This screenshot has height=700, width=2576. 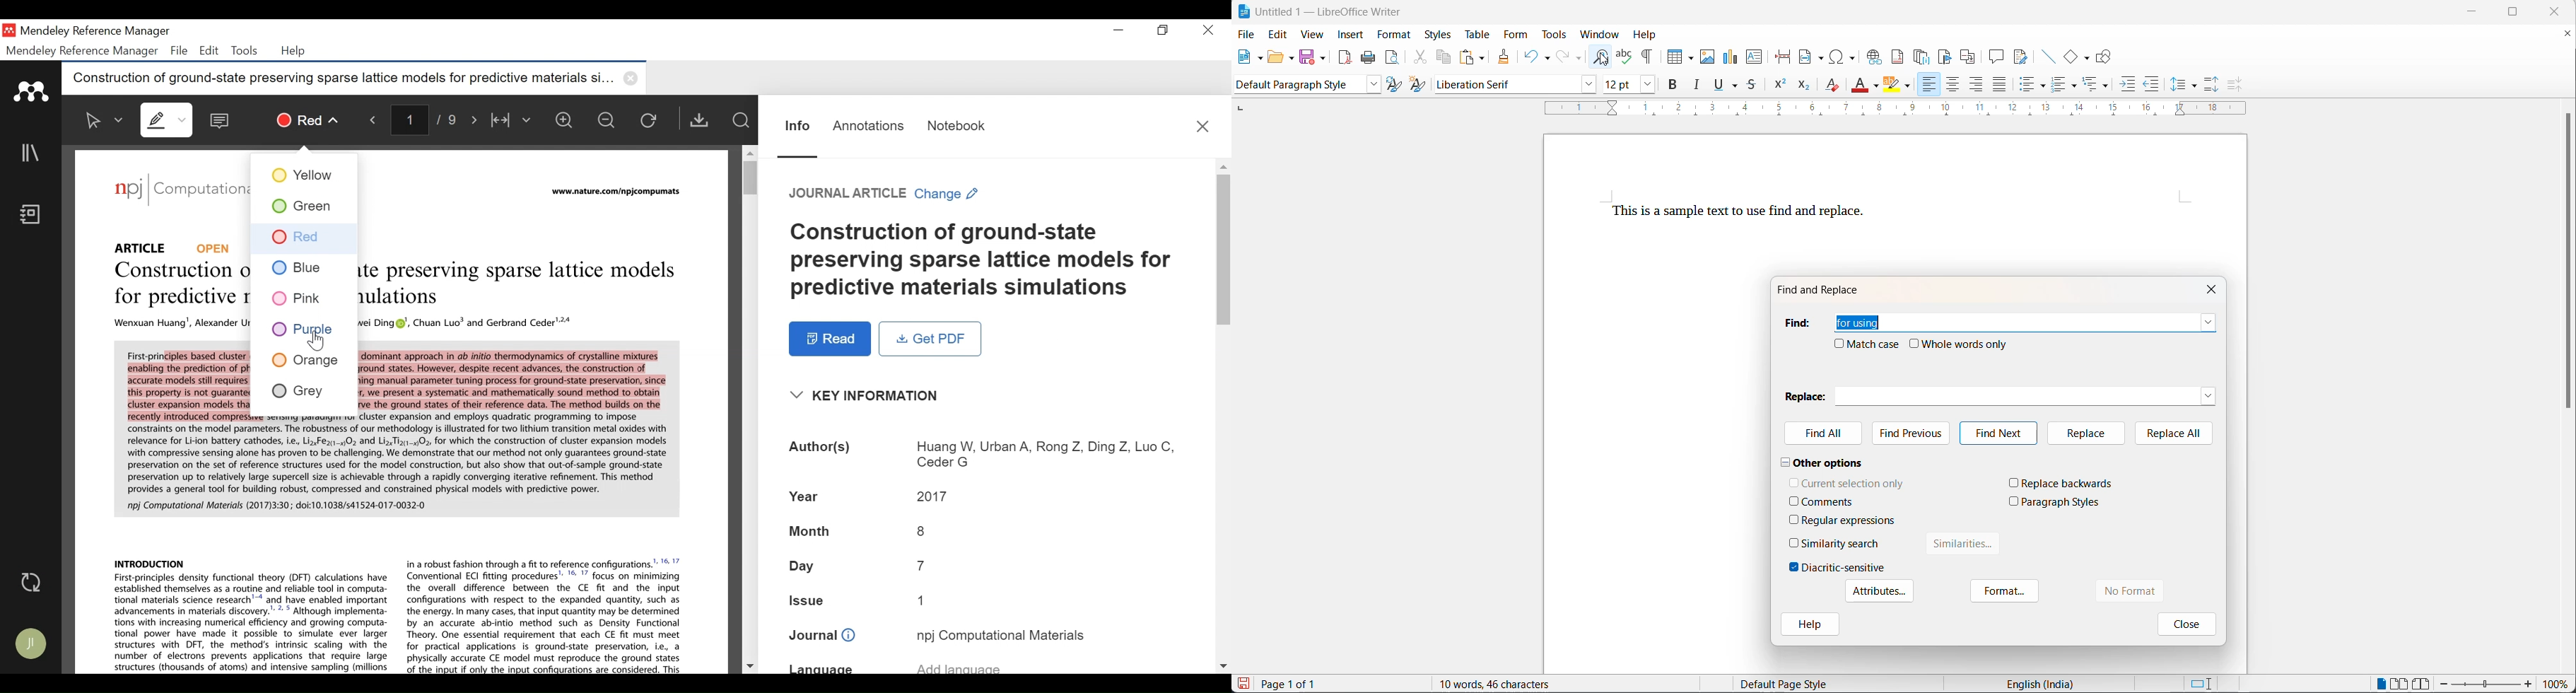 I want to click on Find In File, so click(x=741, y=120).